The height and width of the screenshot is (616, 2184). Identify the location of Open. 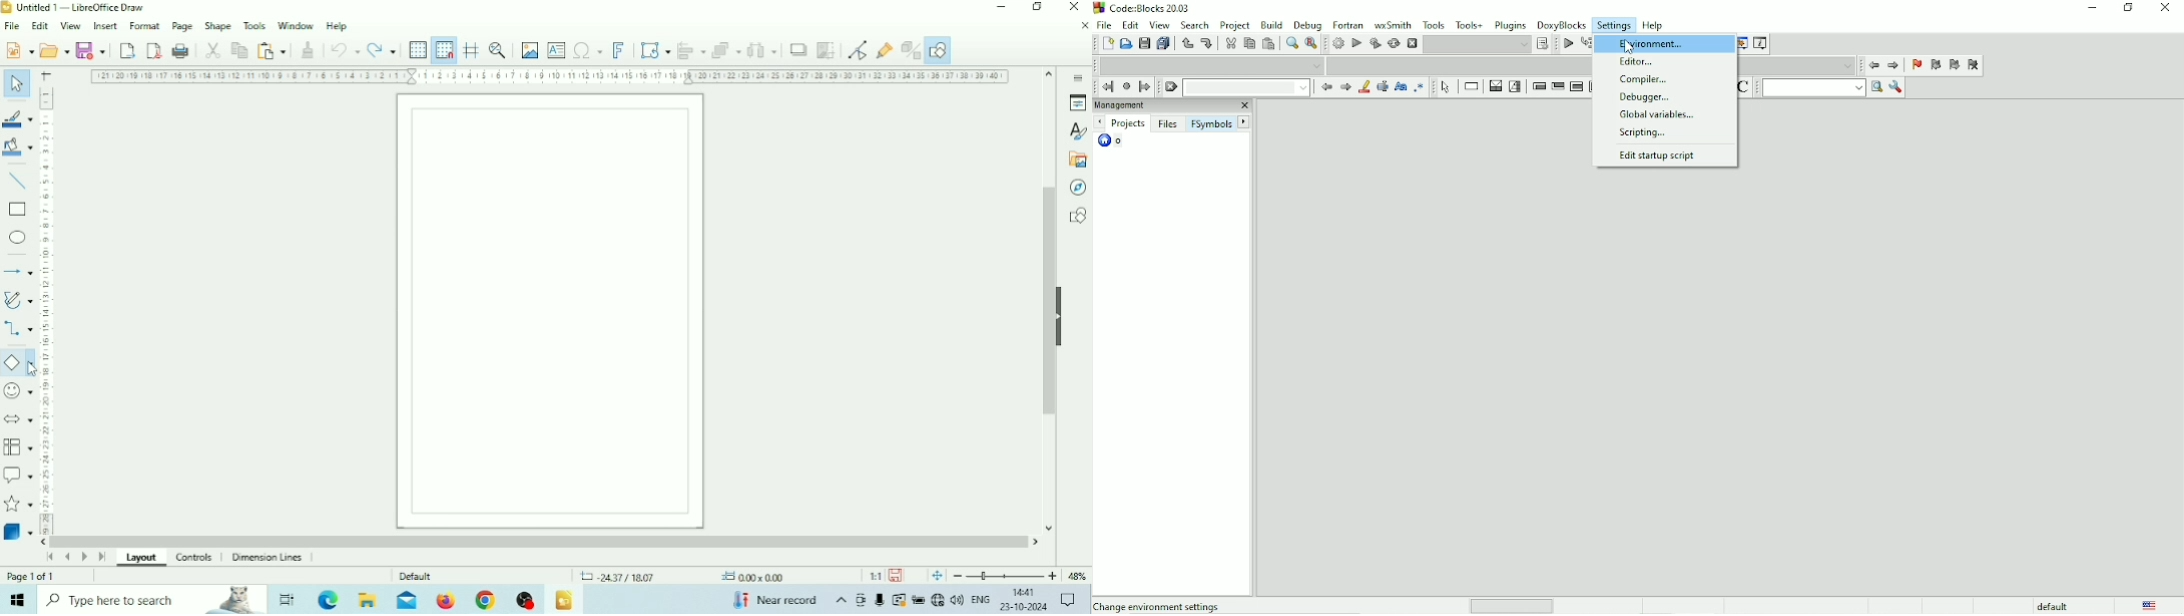
(54, 50).